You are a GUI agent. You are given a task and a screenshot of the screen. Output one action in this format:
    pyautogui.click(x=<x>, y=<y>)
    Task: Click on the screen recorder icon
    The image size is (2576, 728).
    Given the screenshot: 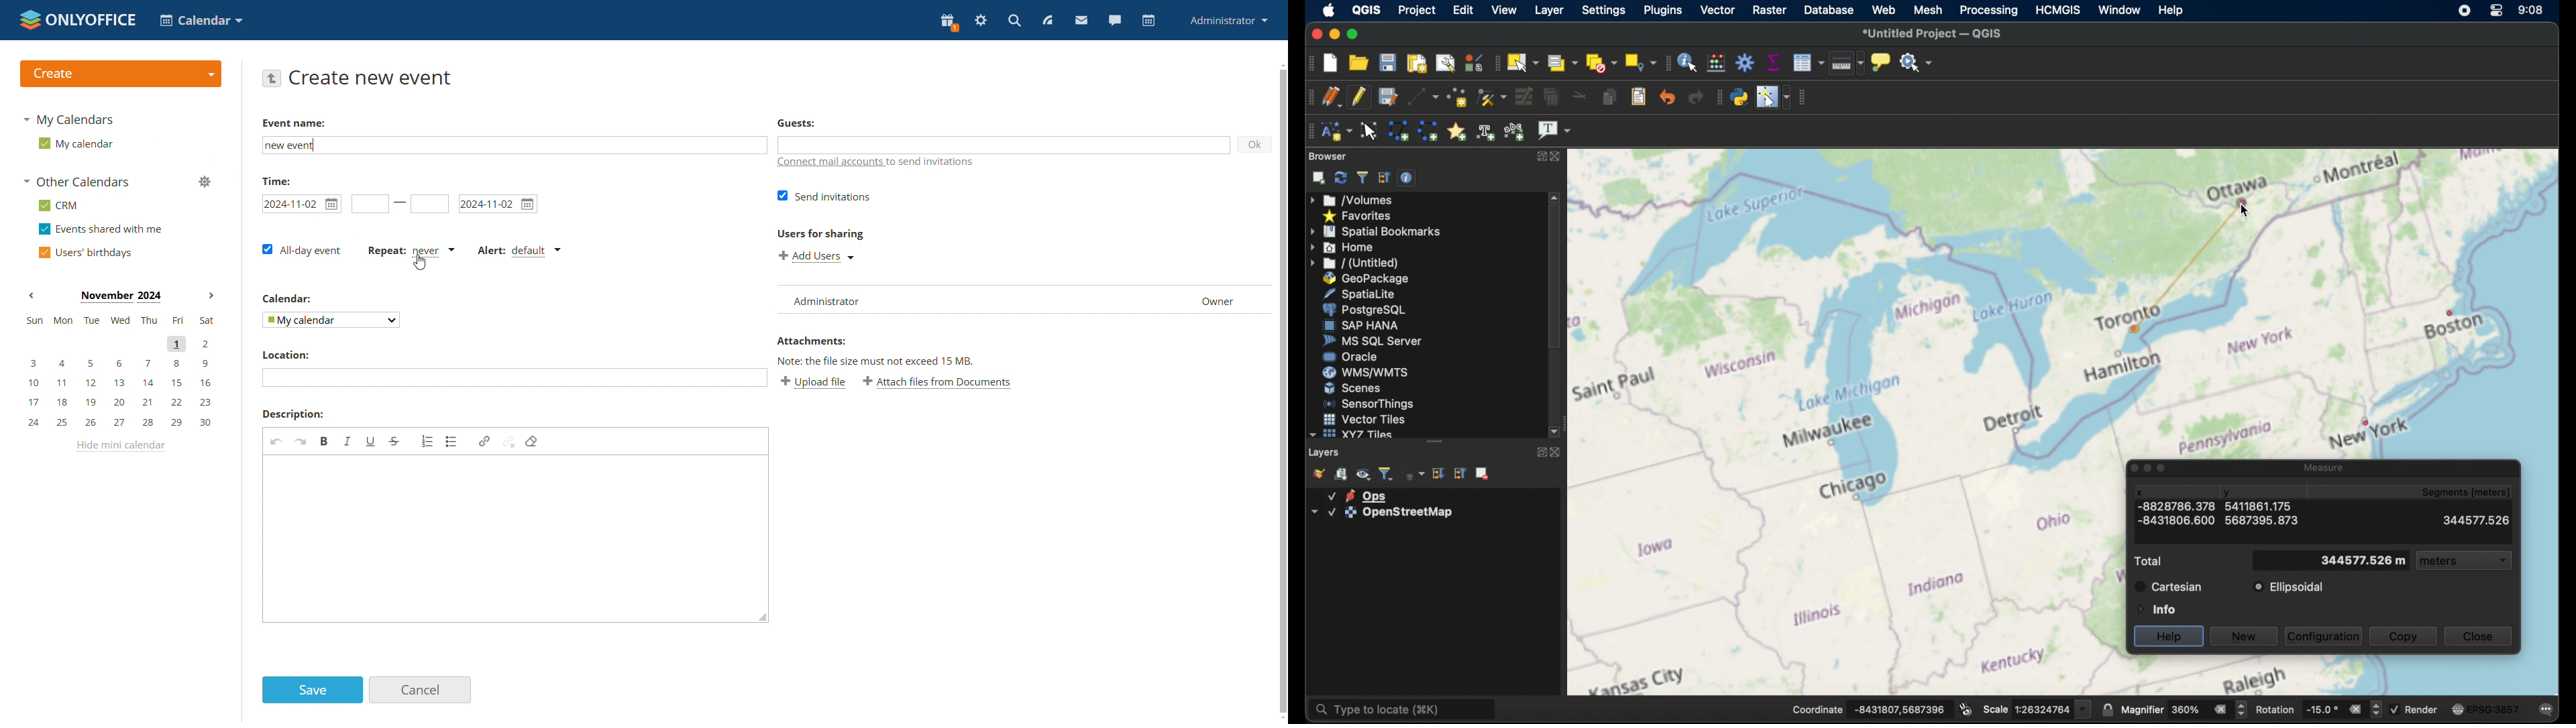 What is the action you would take?
    pyautogui.click(x=2463, y=11)
    